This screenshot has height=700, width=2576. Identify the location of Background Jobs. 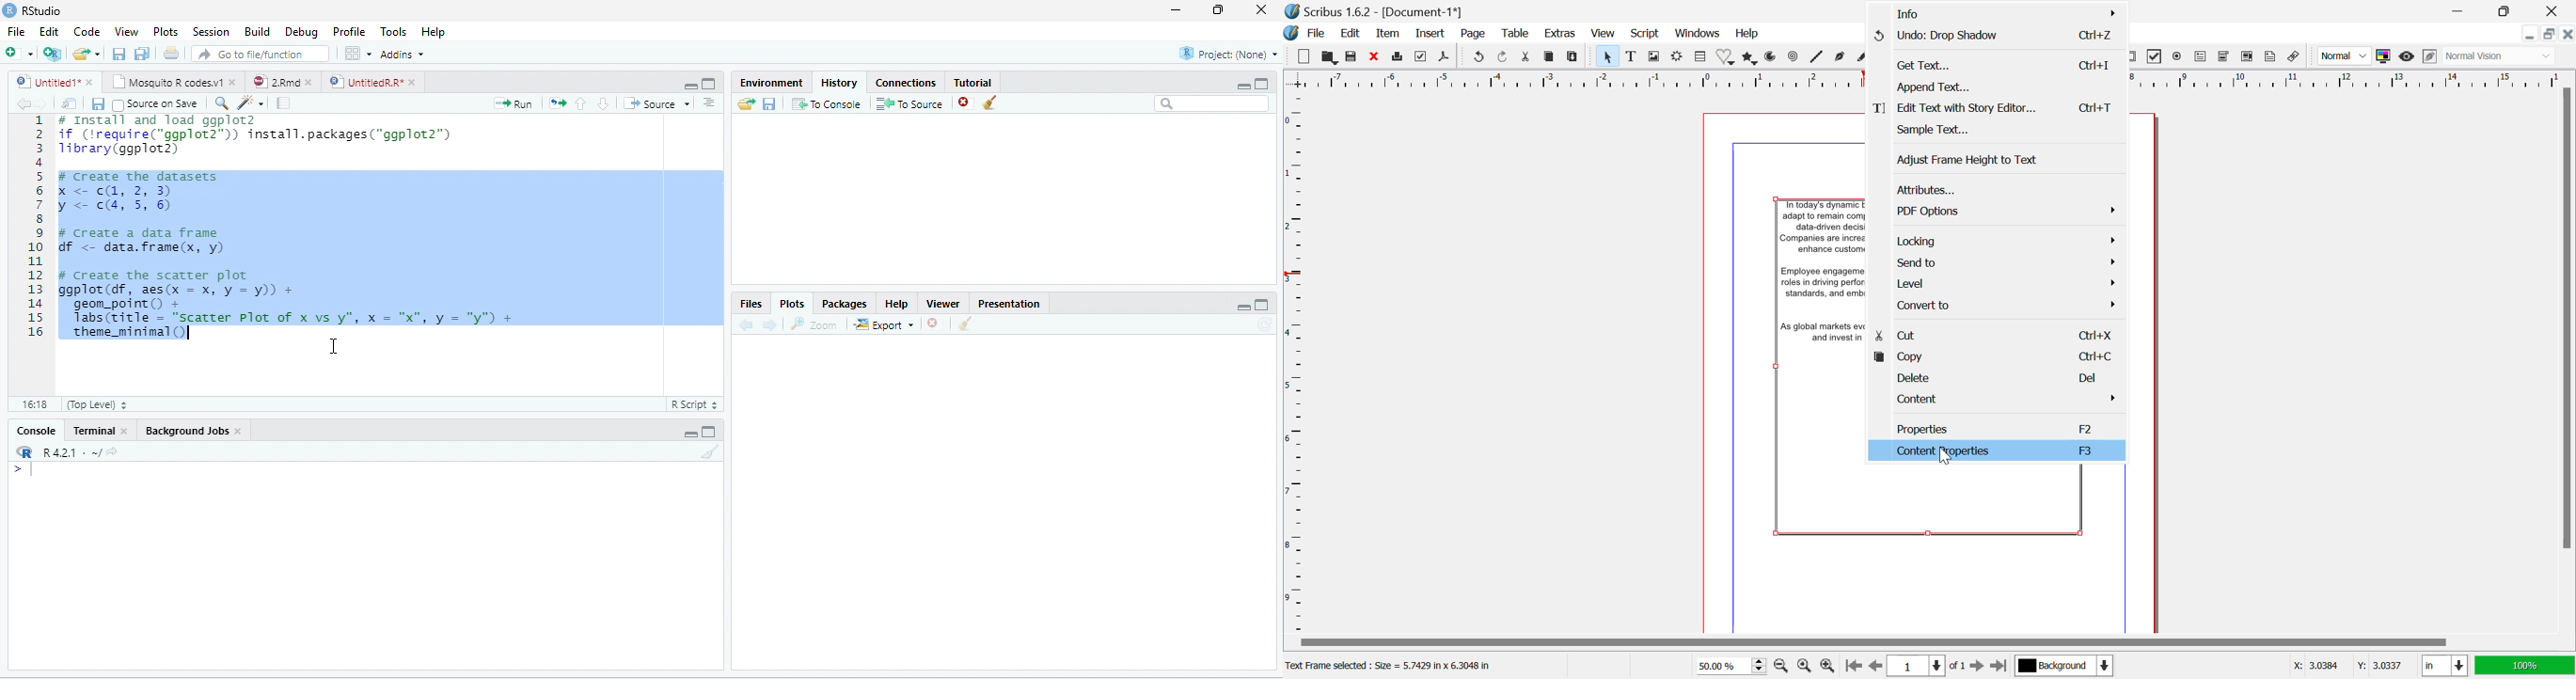
(185, 432).